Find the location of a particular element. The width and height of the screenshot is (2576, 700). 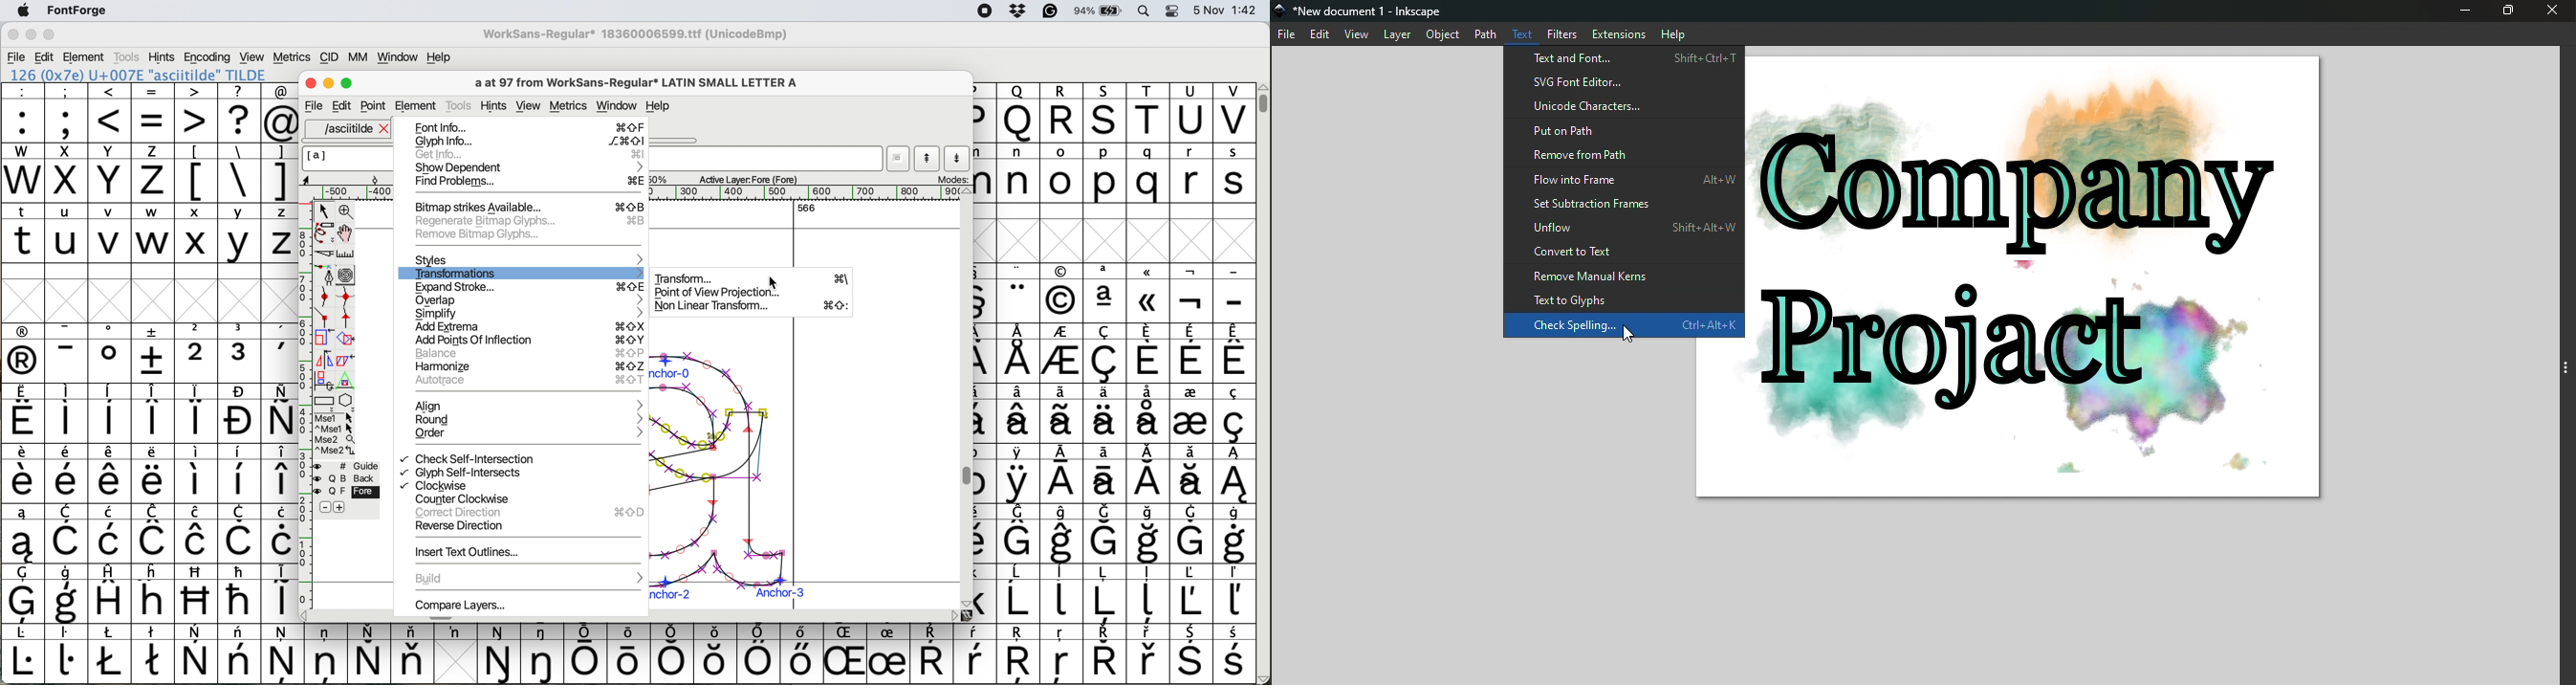

tools is located at coordinates (461, 104).